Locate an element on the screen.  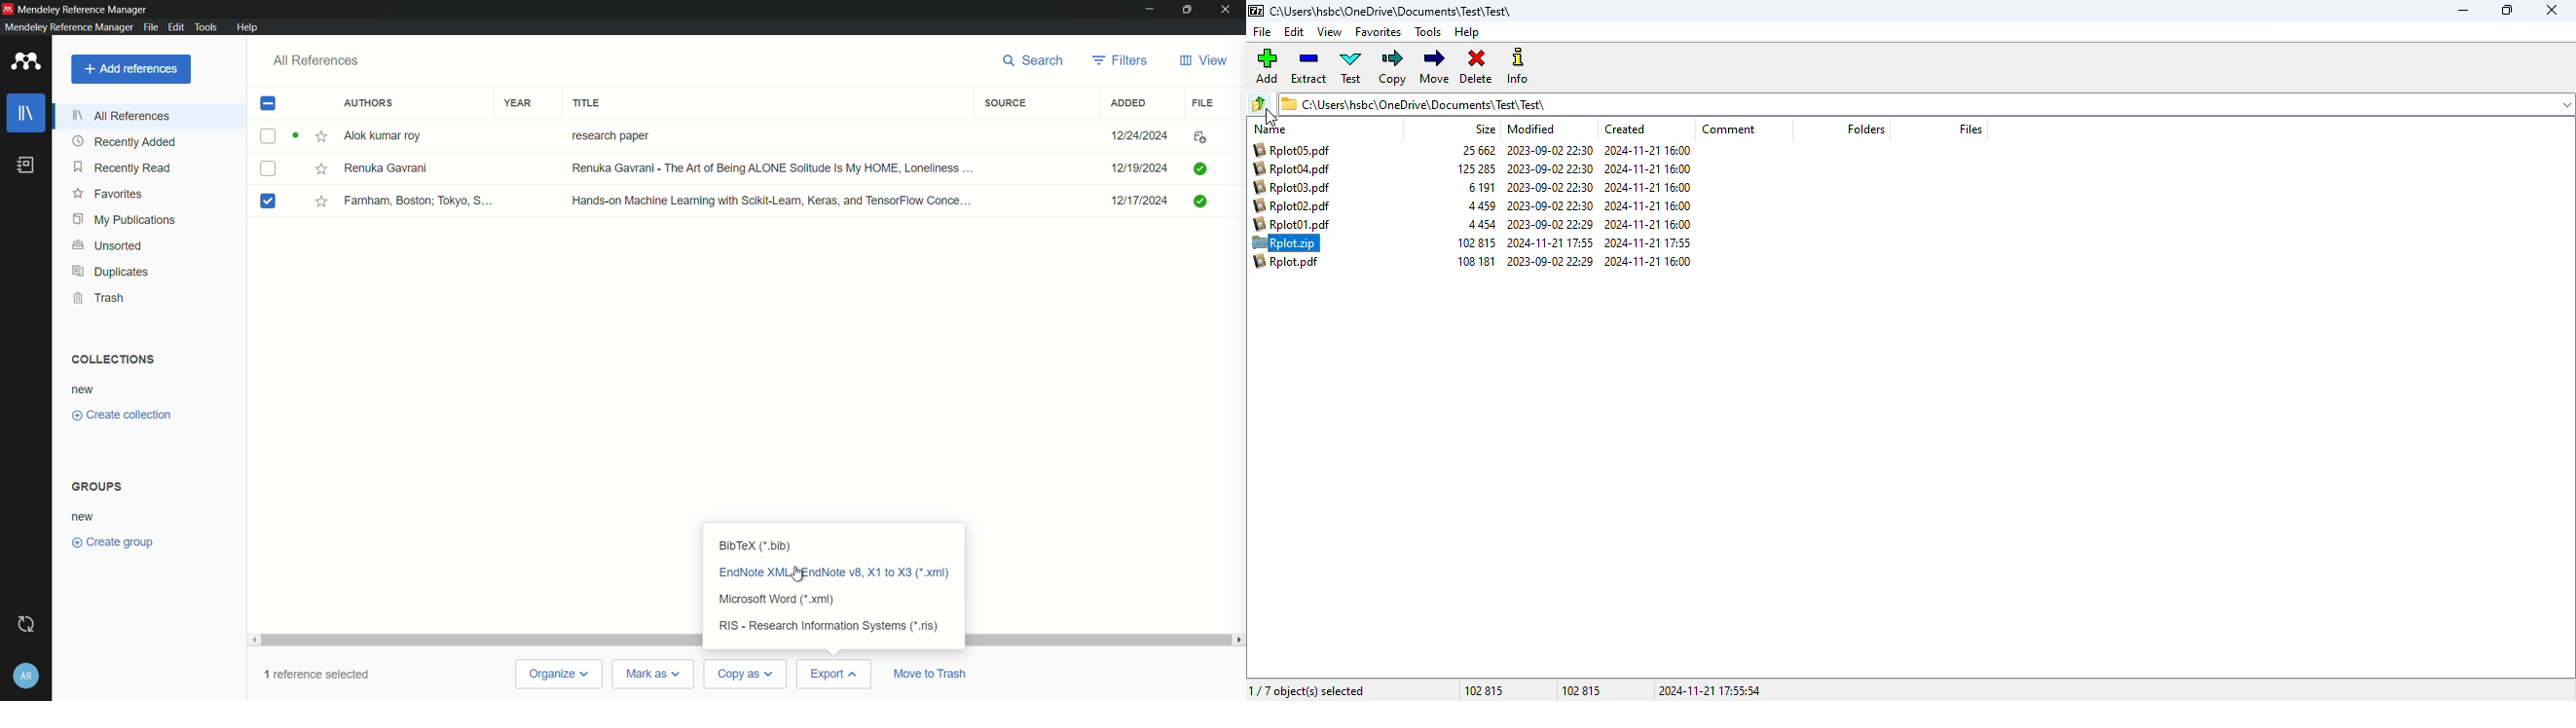
extract is located at coordinates (1308, 67).